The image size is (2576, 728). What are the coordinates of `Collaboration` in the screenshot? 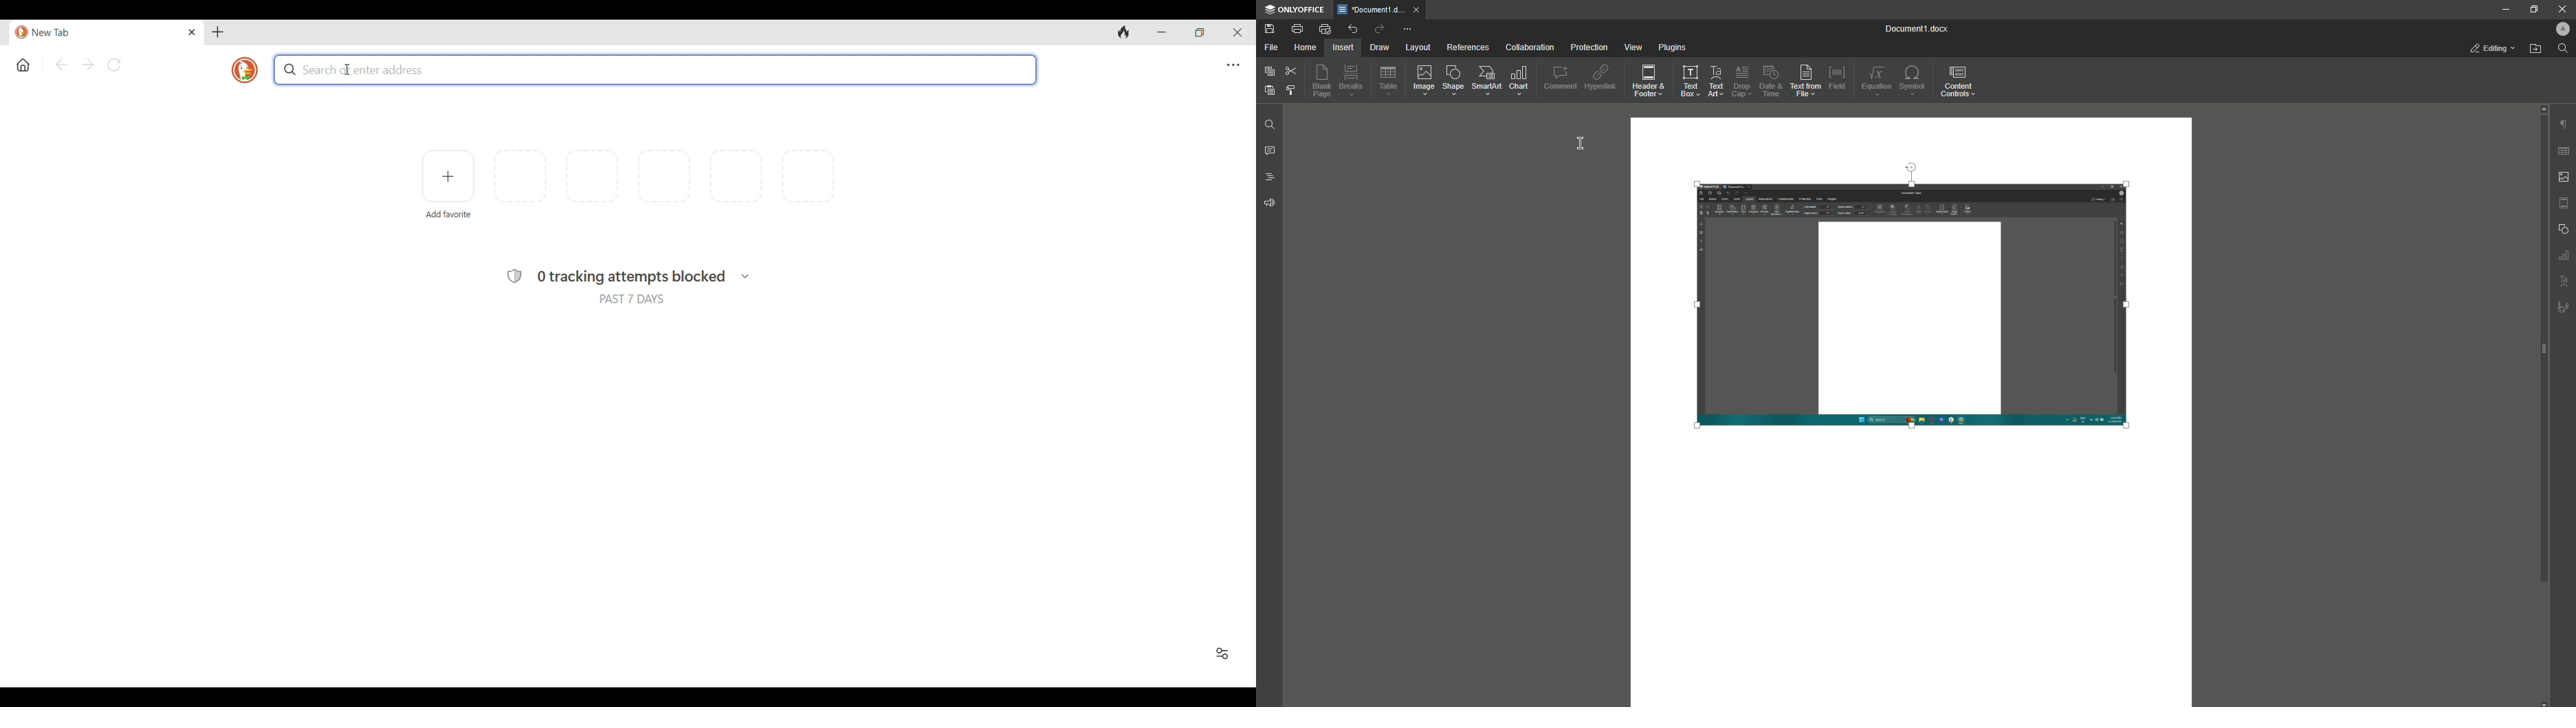 It's located at (1528, 48).